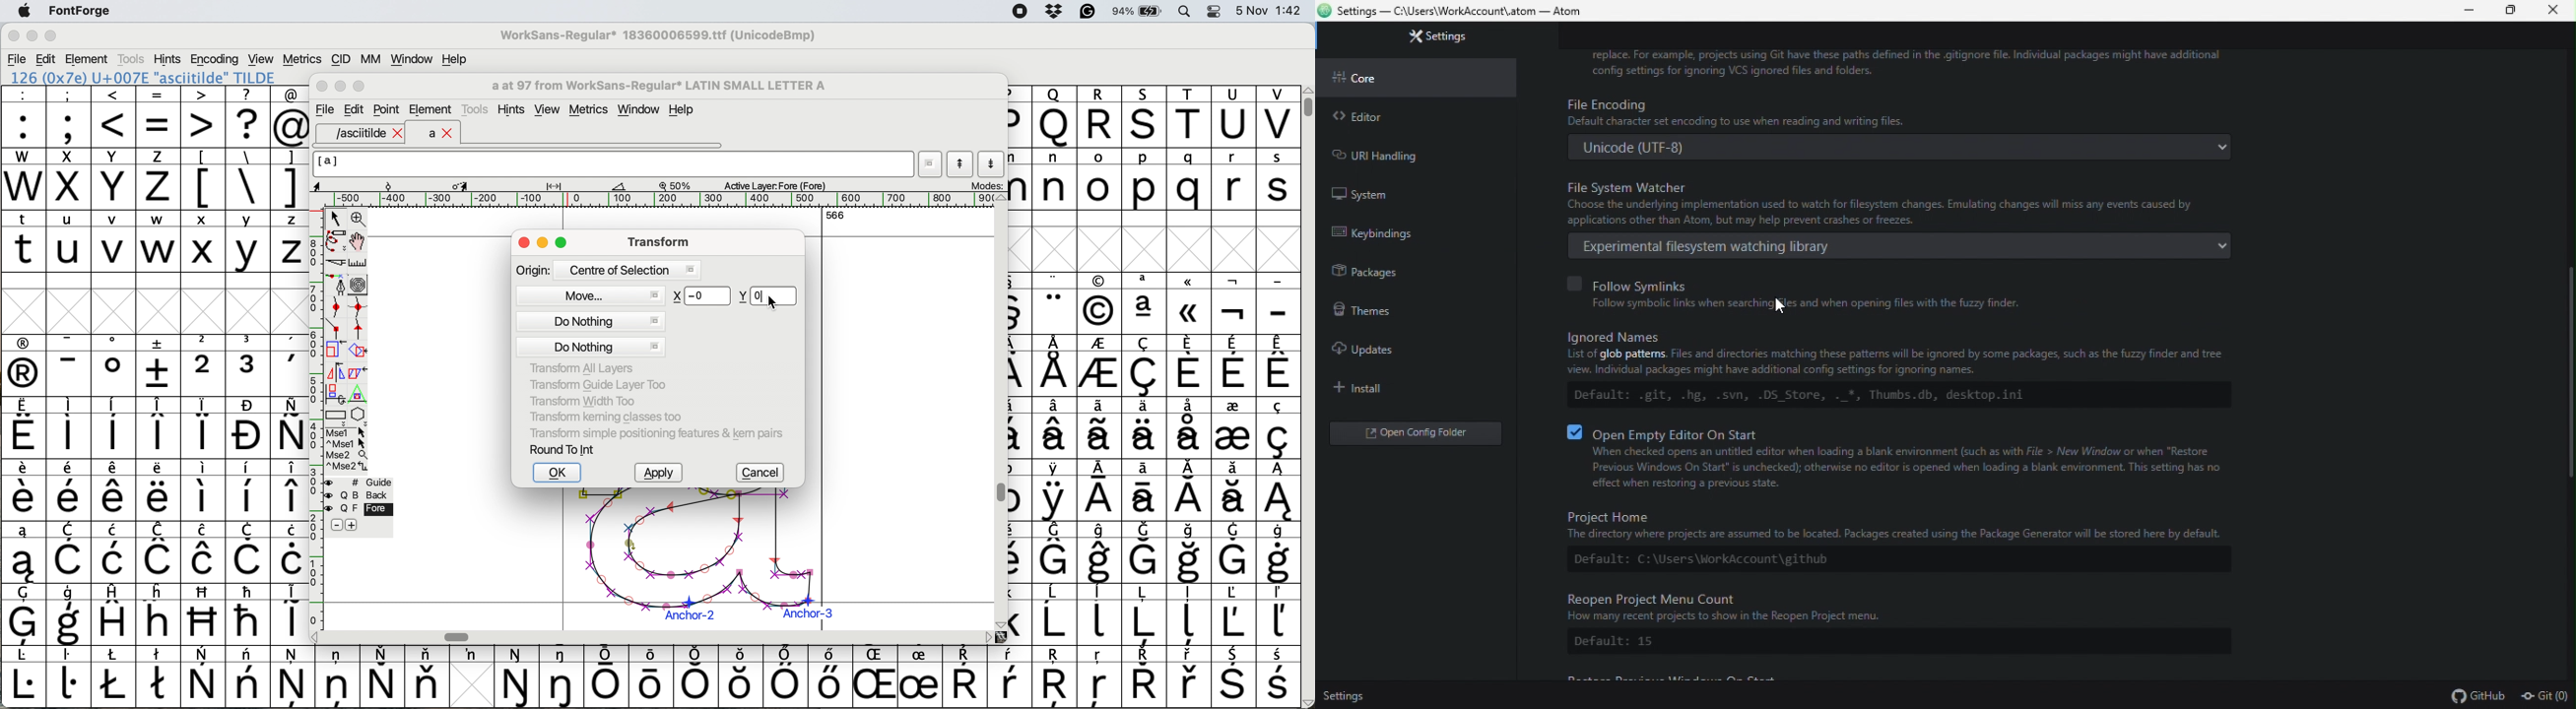  What do you see at coordinates (1145, 181) in the screenshot?
I see `p` at bounding box center [1145, 181].